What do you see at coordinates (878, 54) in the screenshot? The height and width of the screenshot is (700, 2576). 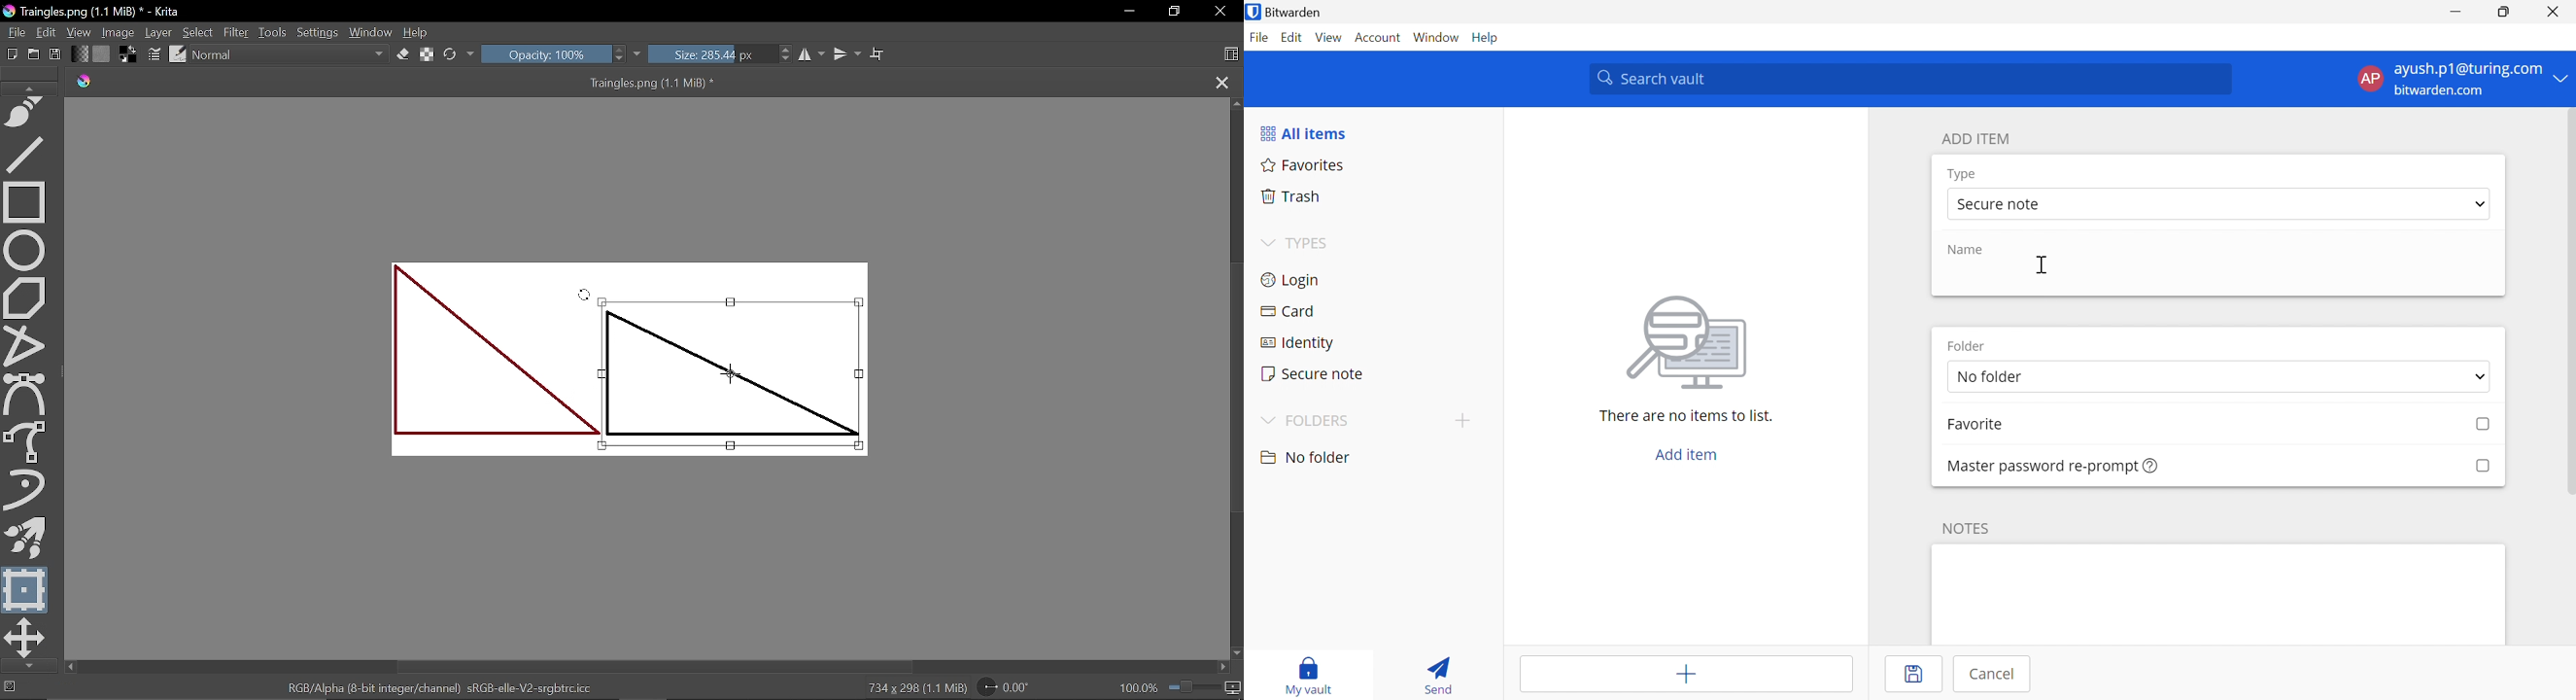 I see `Wrap text tool` at bounding box center [878, 54].